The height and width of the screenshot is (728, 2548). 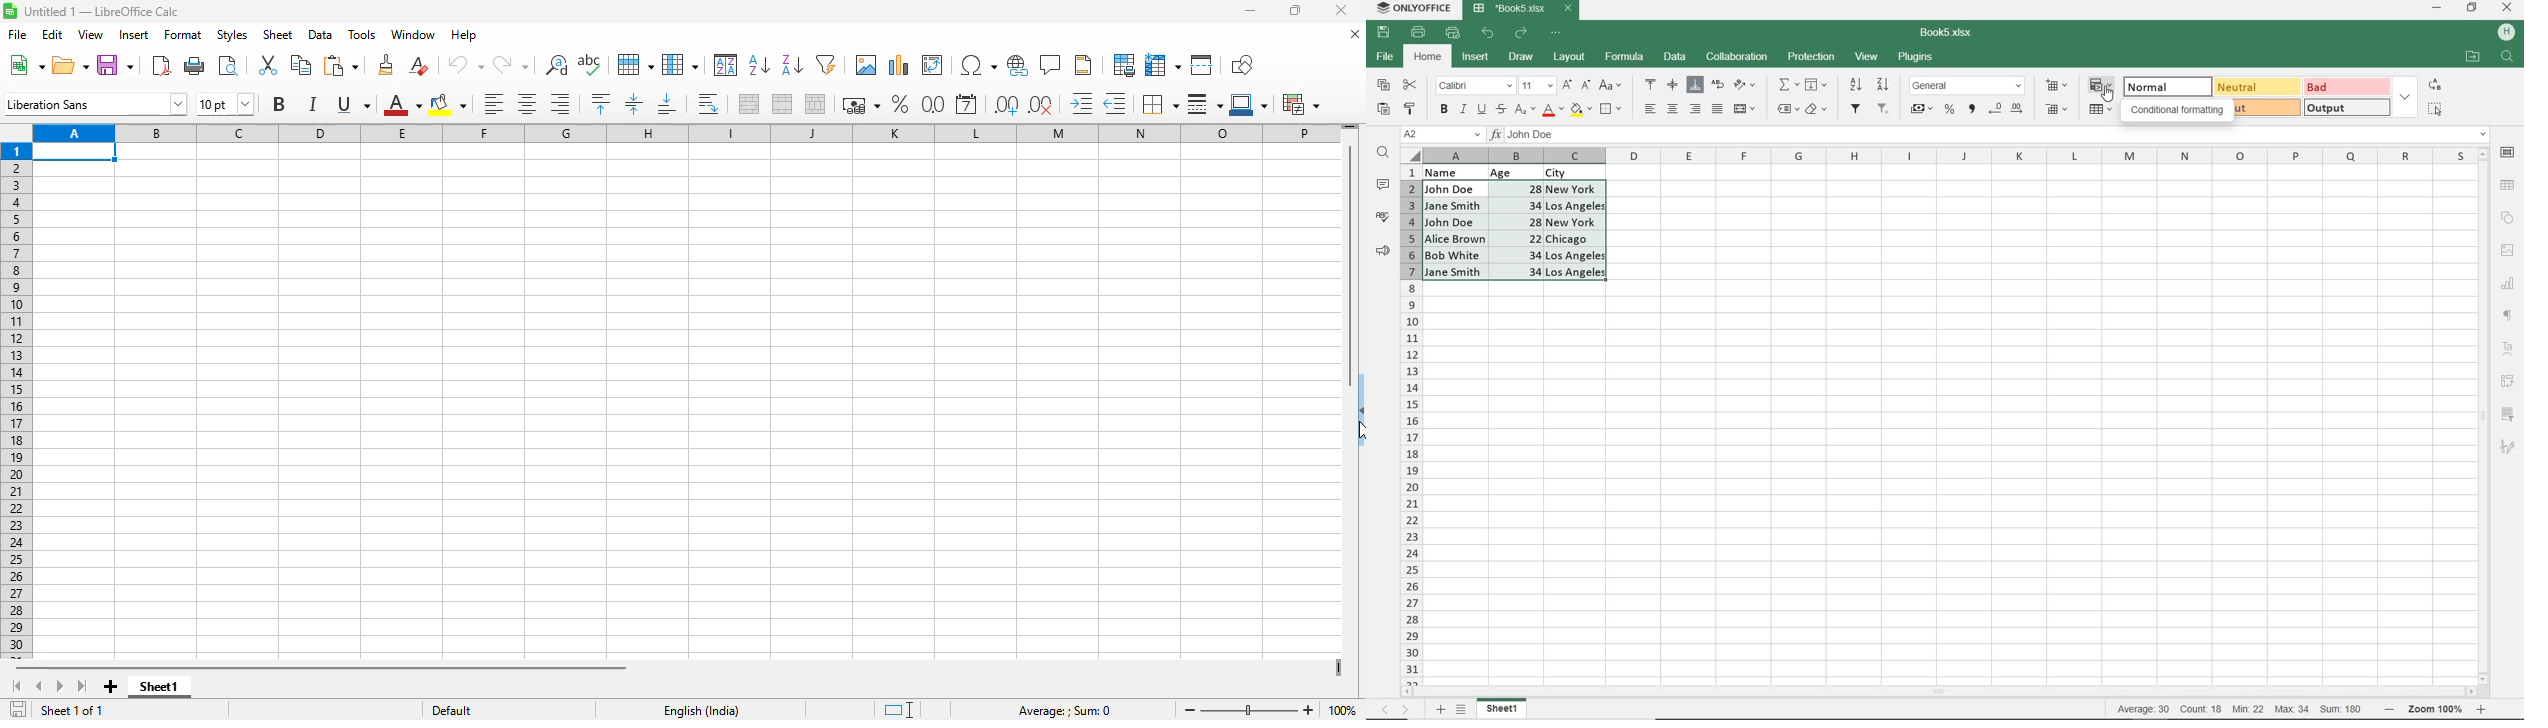 I want to click on click to save the document, so click(x=18, y=709).